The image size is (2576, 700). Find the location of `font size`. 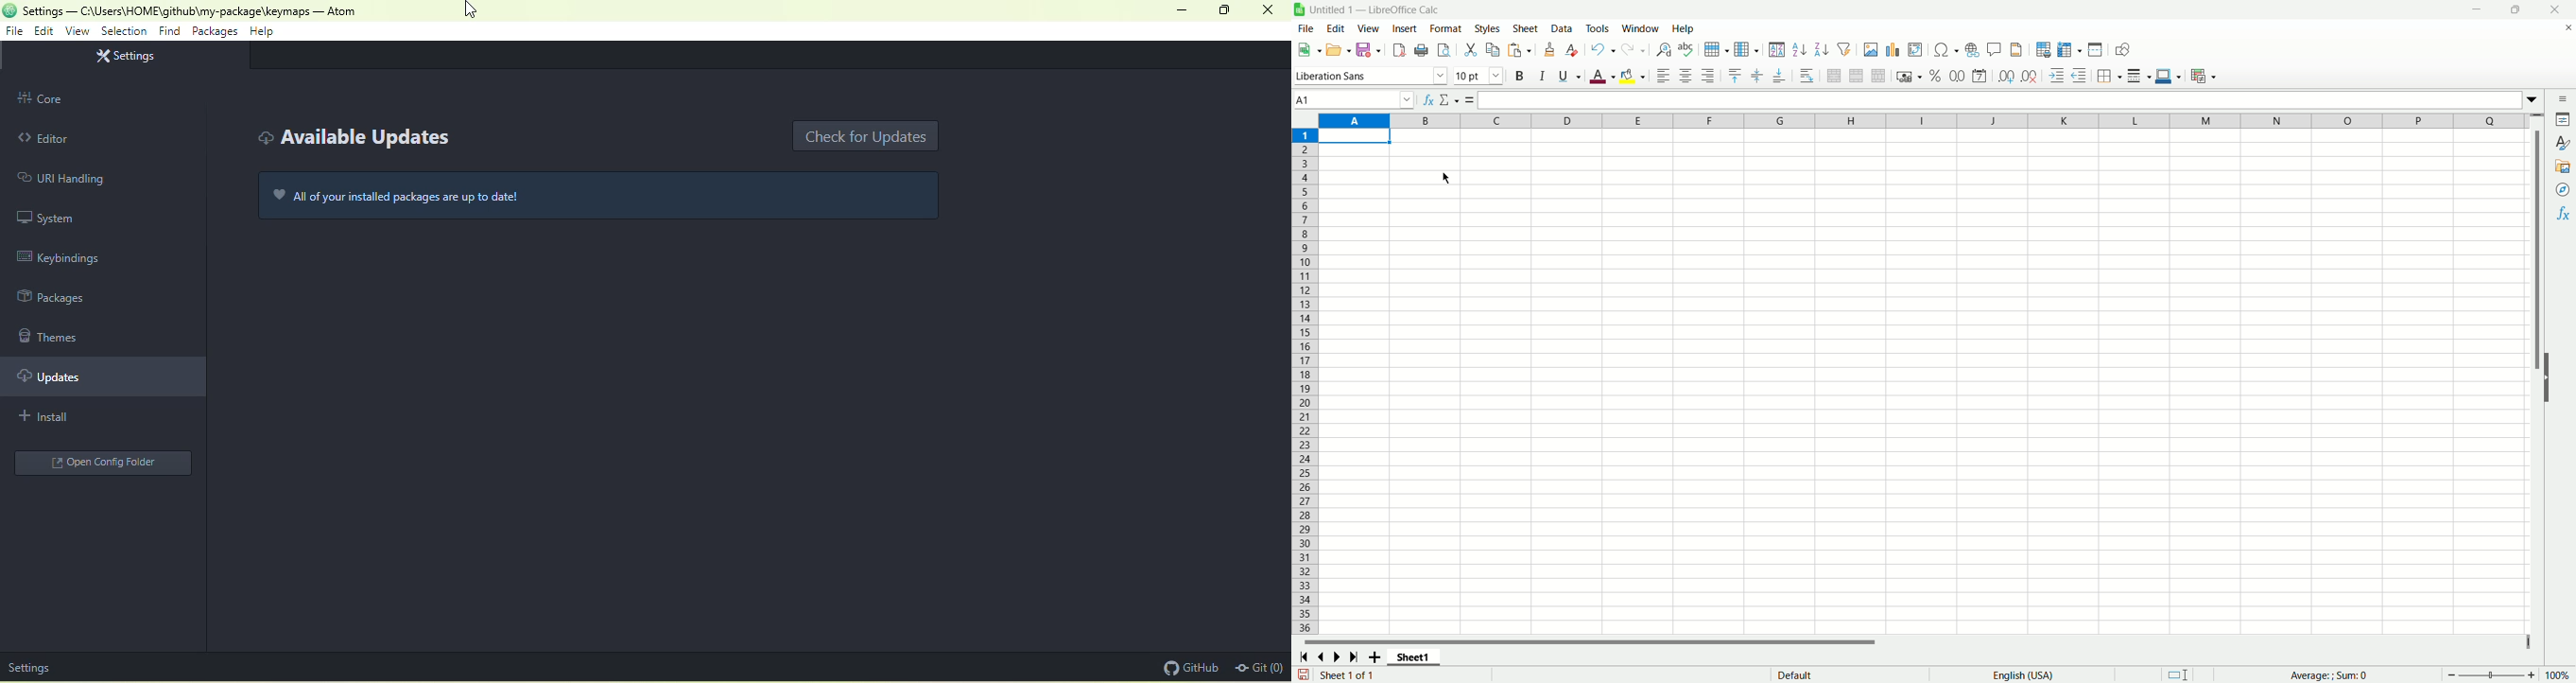

font size is located at coordinates (1479, 76).